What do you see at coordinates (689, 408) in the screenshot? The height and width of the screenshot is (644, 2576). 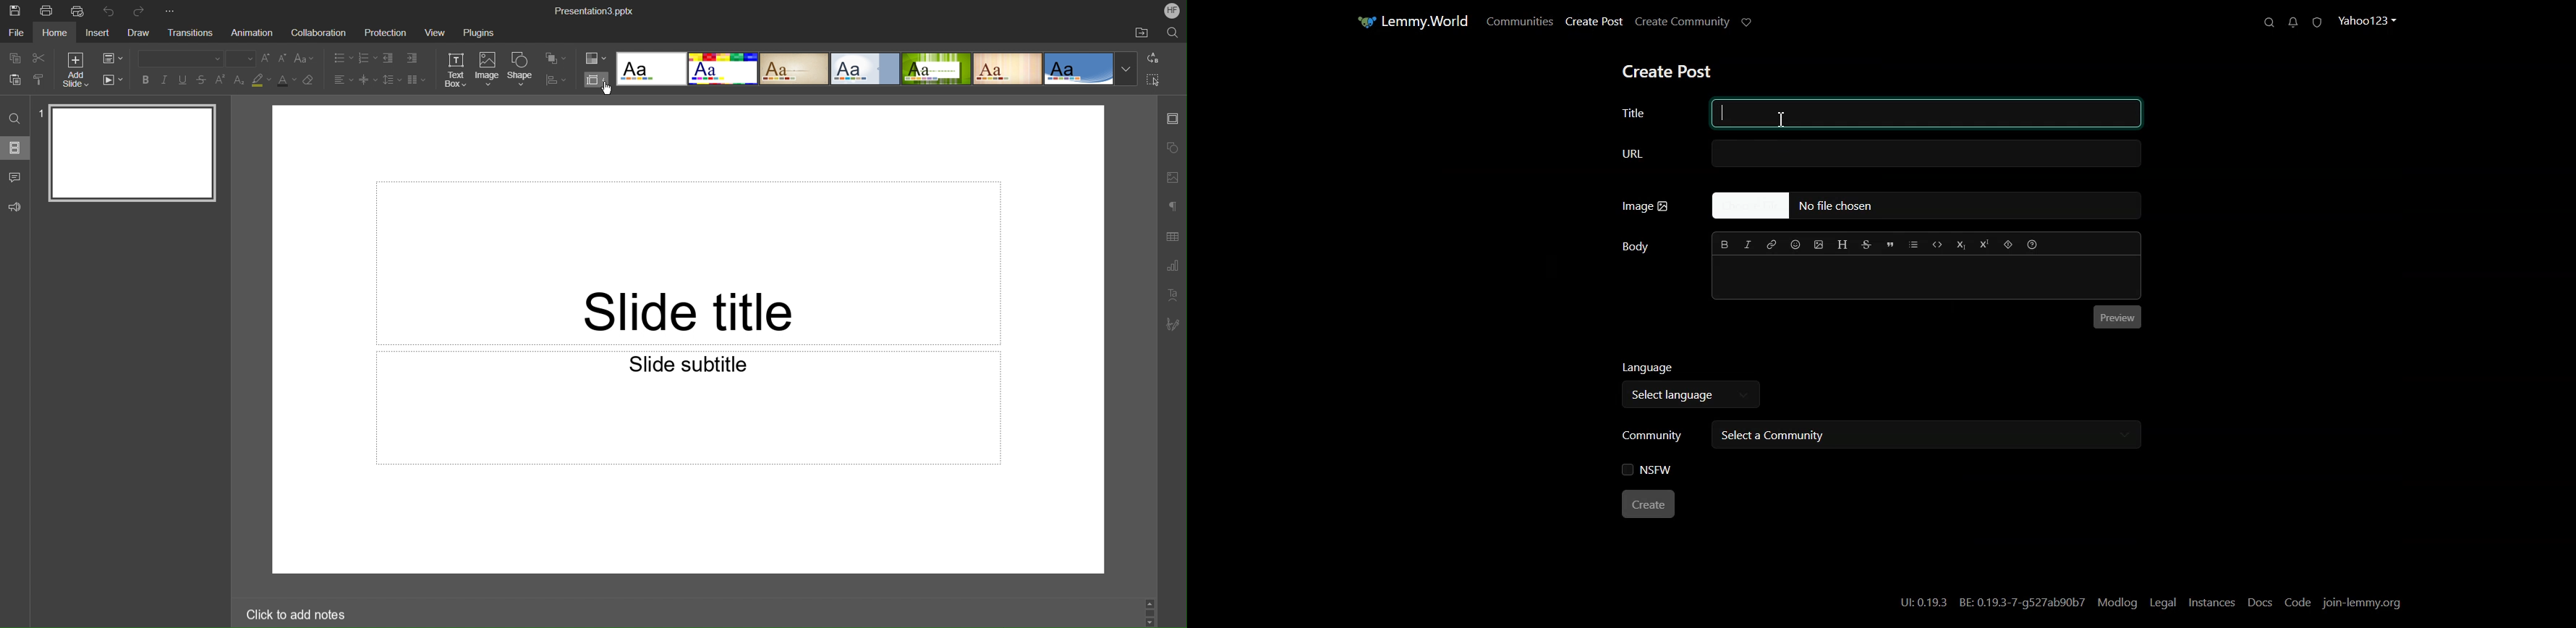 I see `Slide subtitle` at bounding box center [689, 408].